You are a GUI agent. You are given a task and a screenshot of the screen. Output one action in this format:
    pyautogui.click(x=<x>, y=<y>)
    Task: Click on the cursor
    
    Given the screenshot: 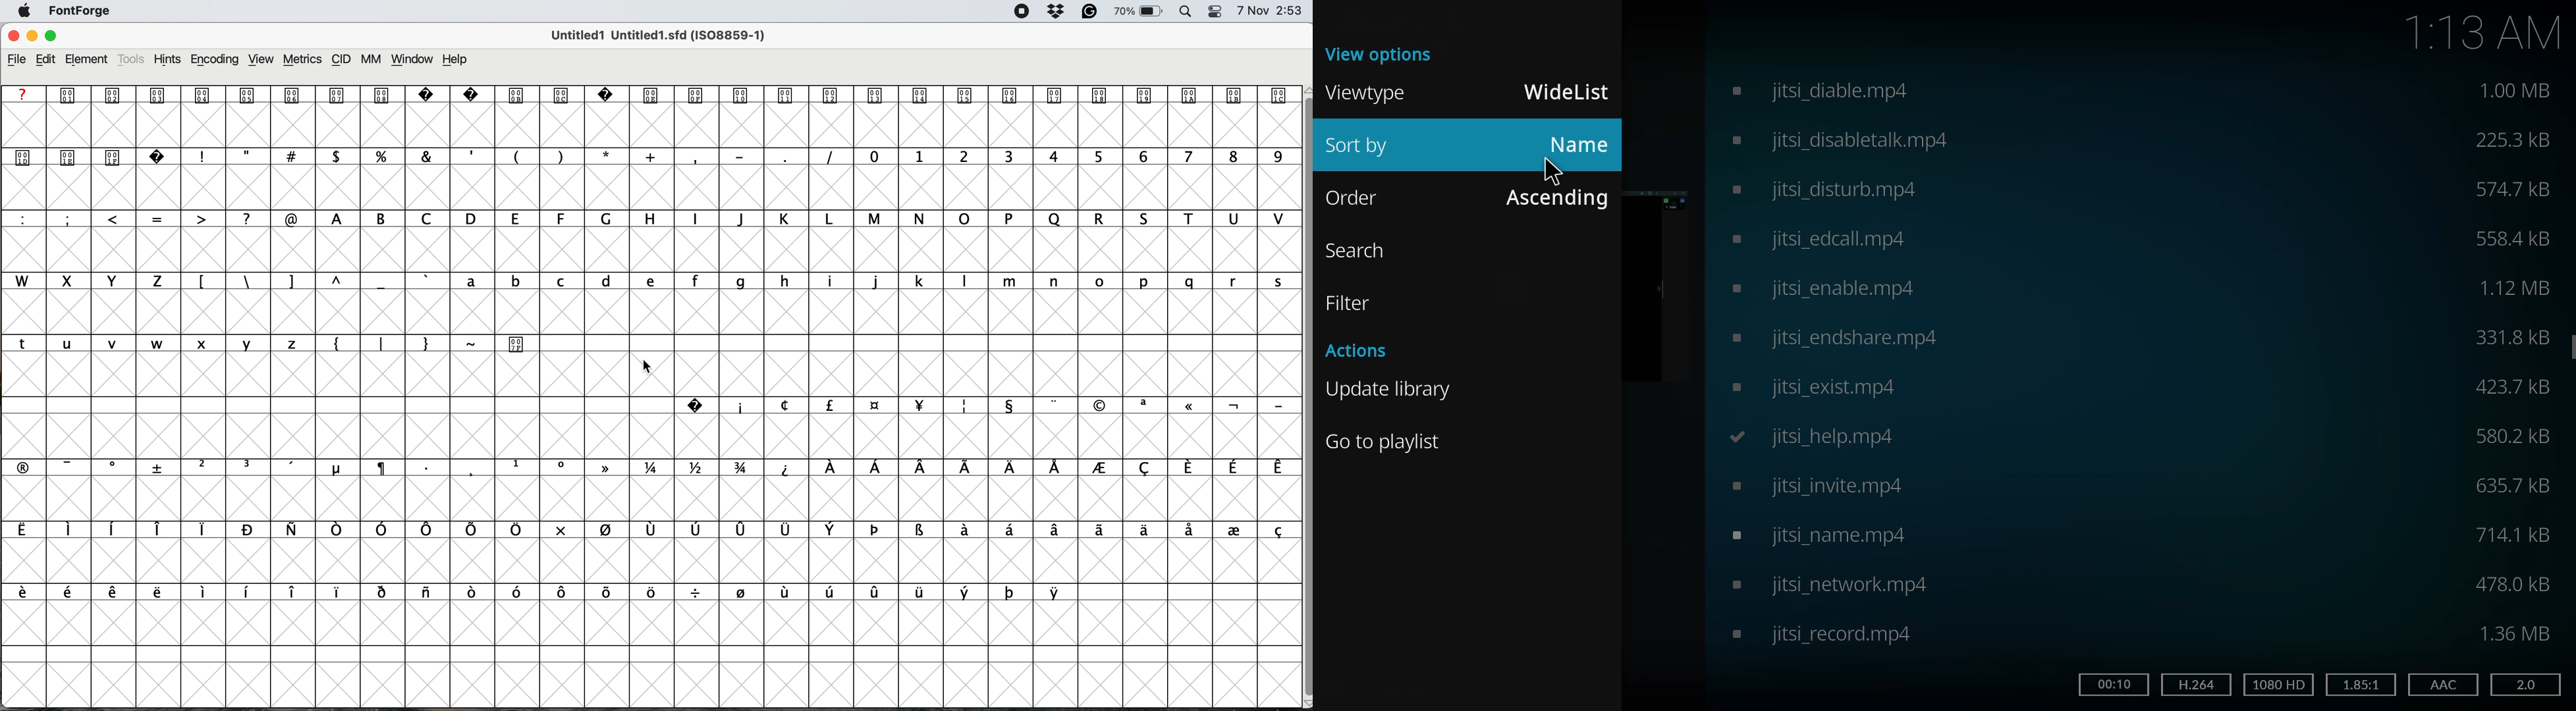 What is the action you would take?
    pyautogui.click(x=1552, y=170)
    